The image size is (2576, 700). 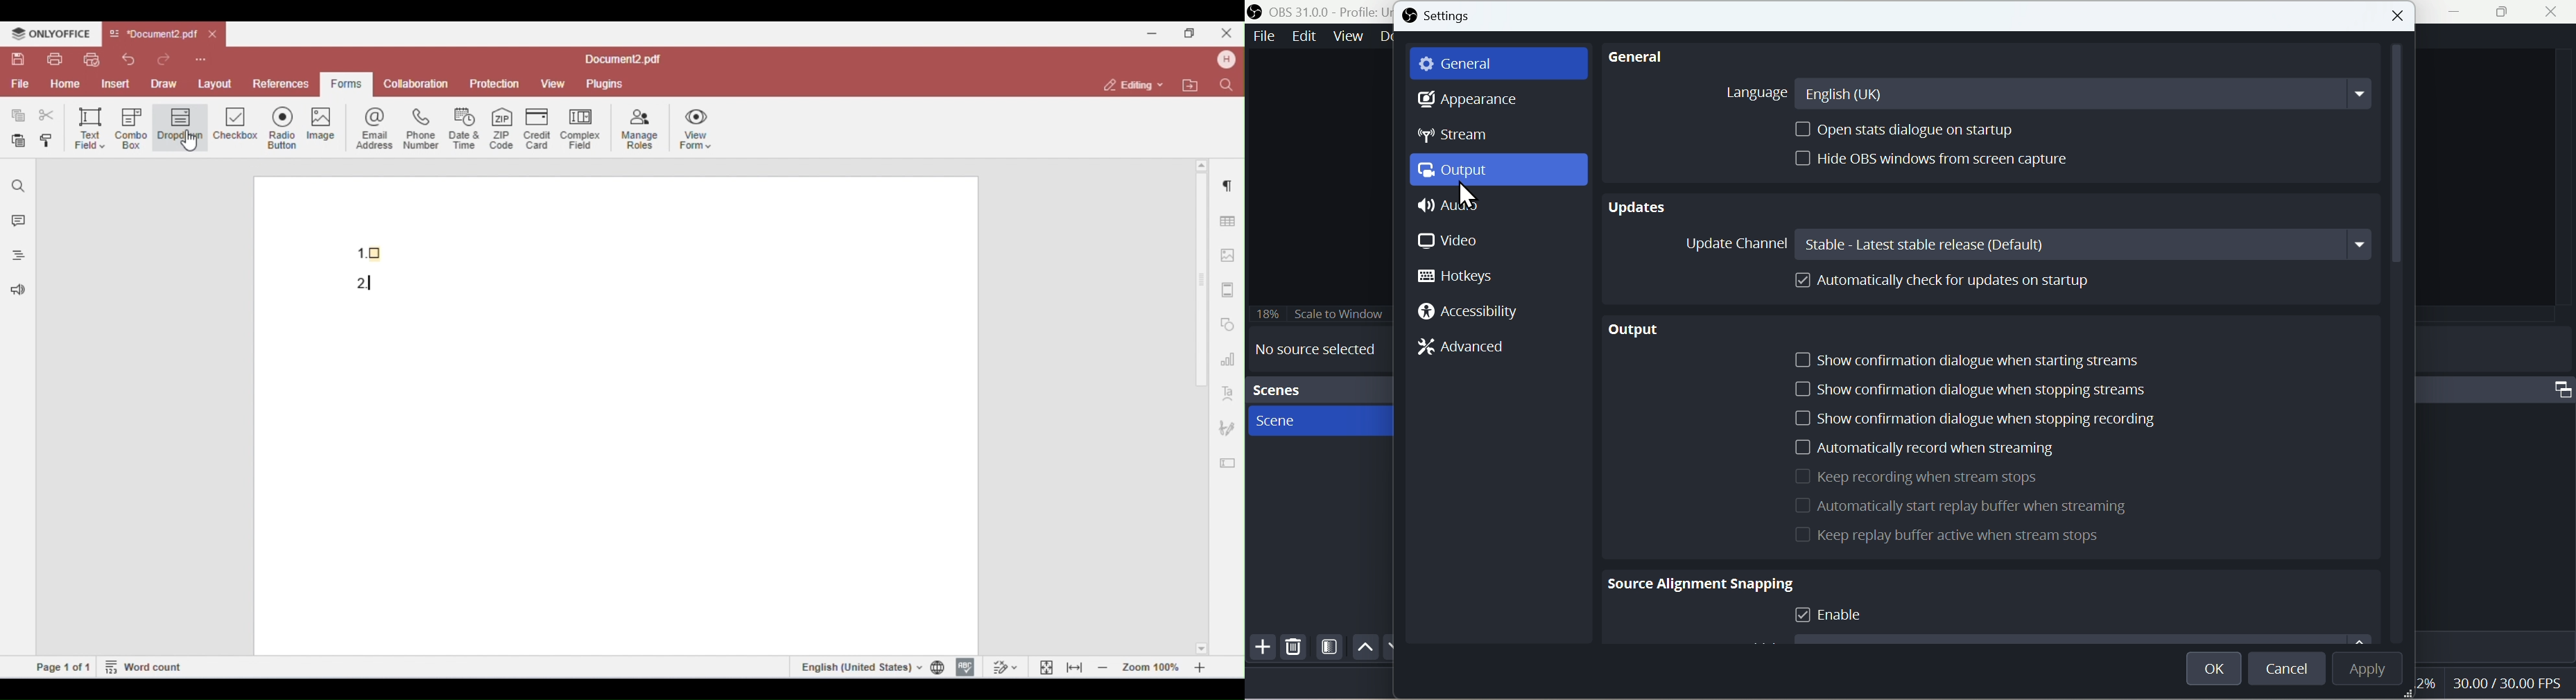 What do you see at coordinates (1956, 505) in the screenshot?
I see `Automatically start replay buffer when streat` at bounding box center [1956, 505].